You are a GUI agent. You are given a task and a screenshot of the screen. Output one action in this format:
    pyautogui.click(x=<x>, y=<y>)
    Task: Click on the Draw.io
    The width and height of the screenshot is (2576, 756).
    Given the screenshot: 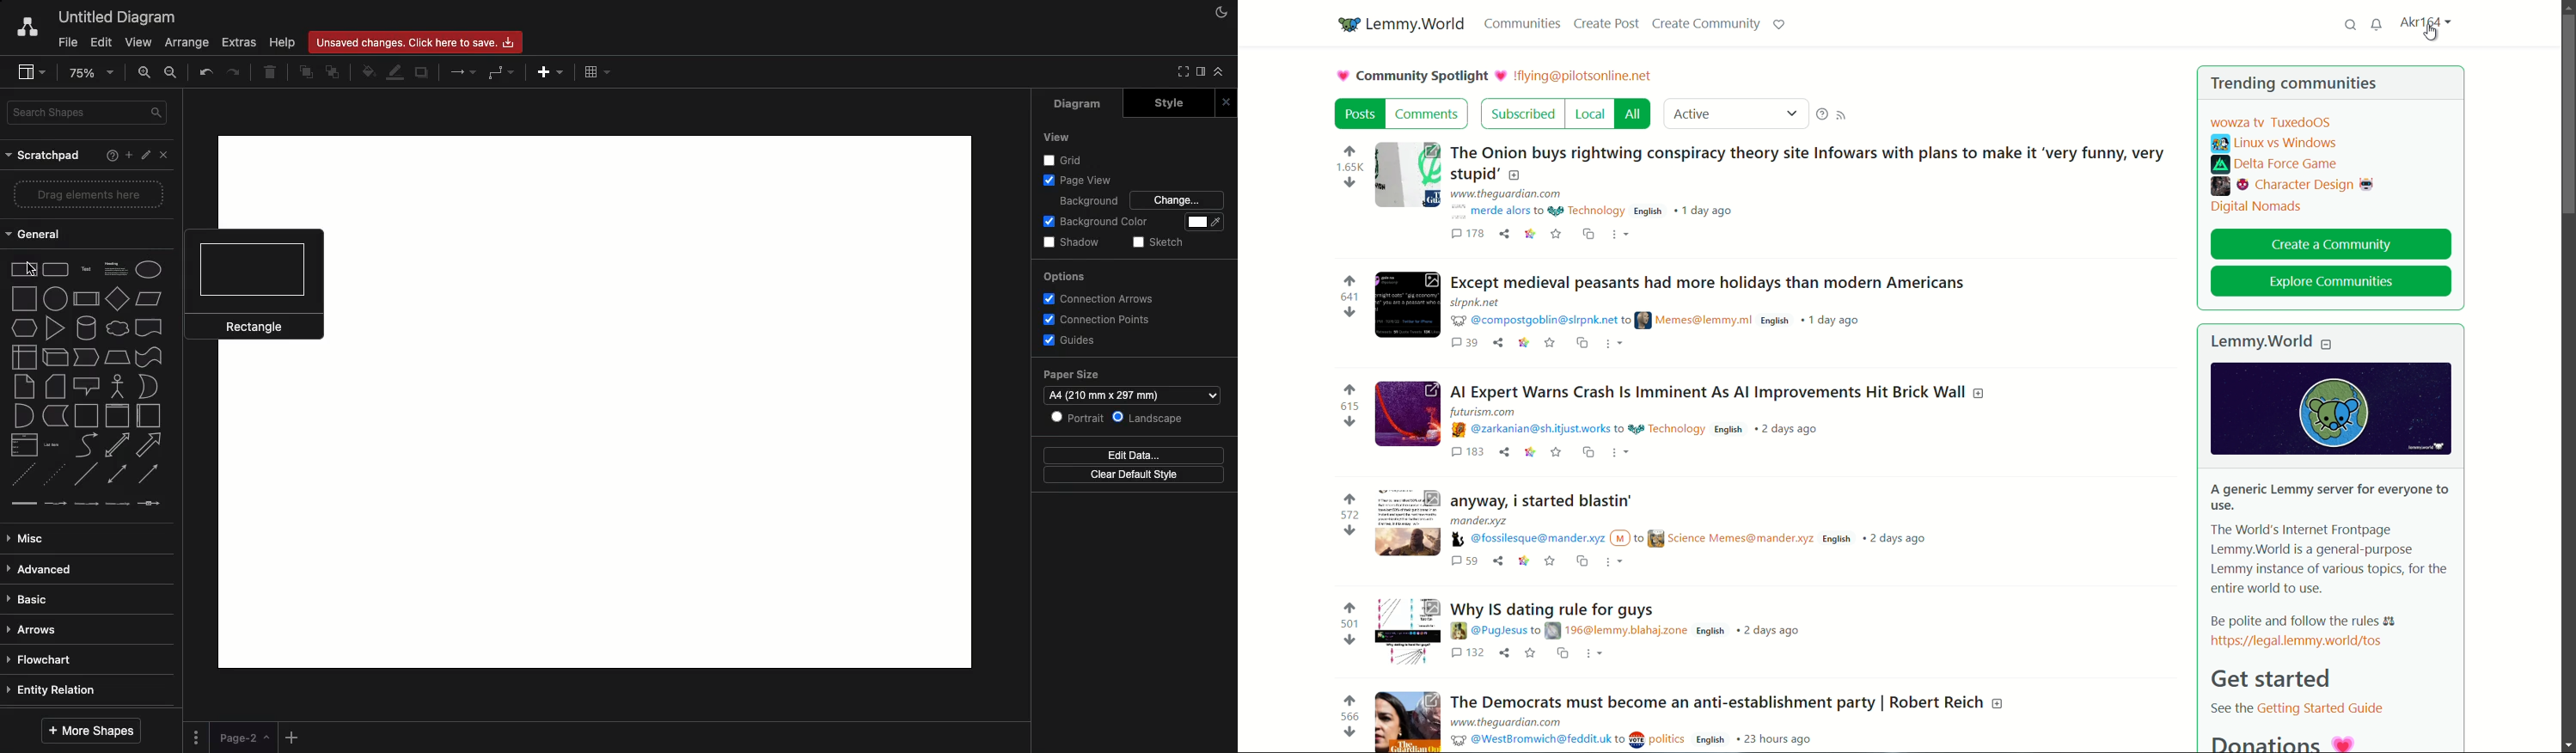 What is the action you would take?
    pyautogui.click(x=28, y=30)
    